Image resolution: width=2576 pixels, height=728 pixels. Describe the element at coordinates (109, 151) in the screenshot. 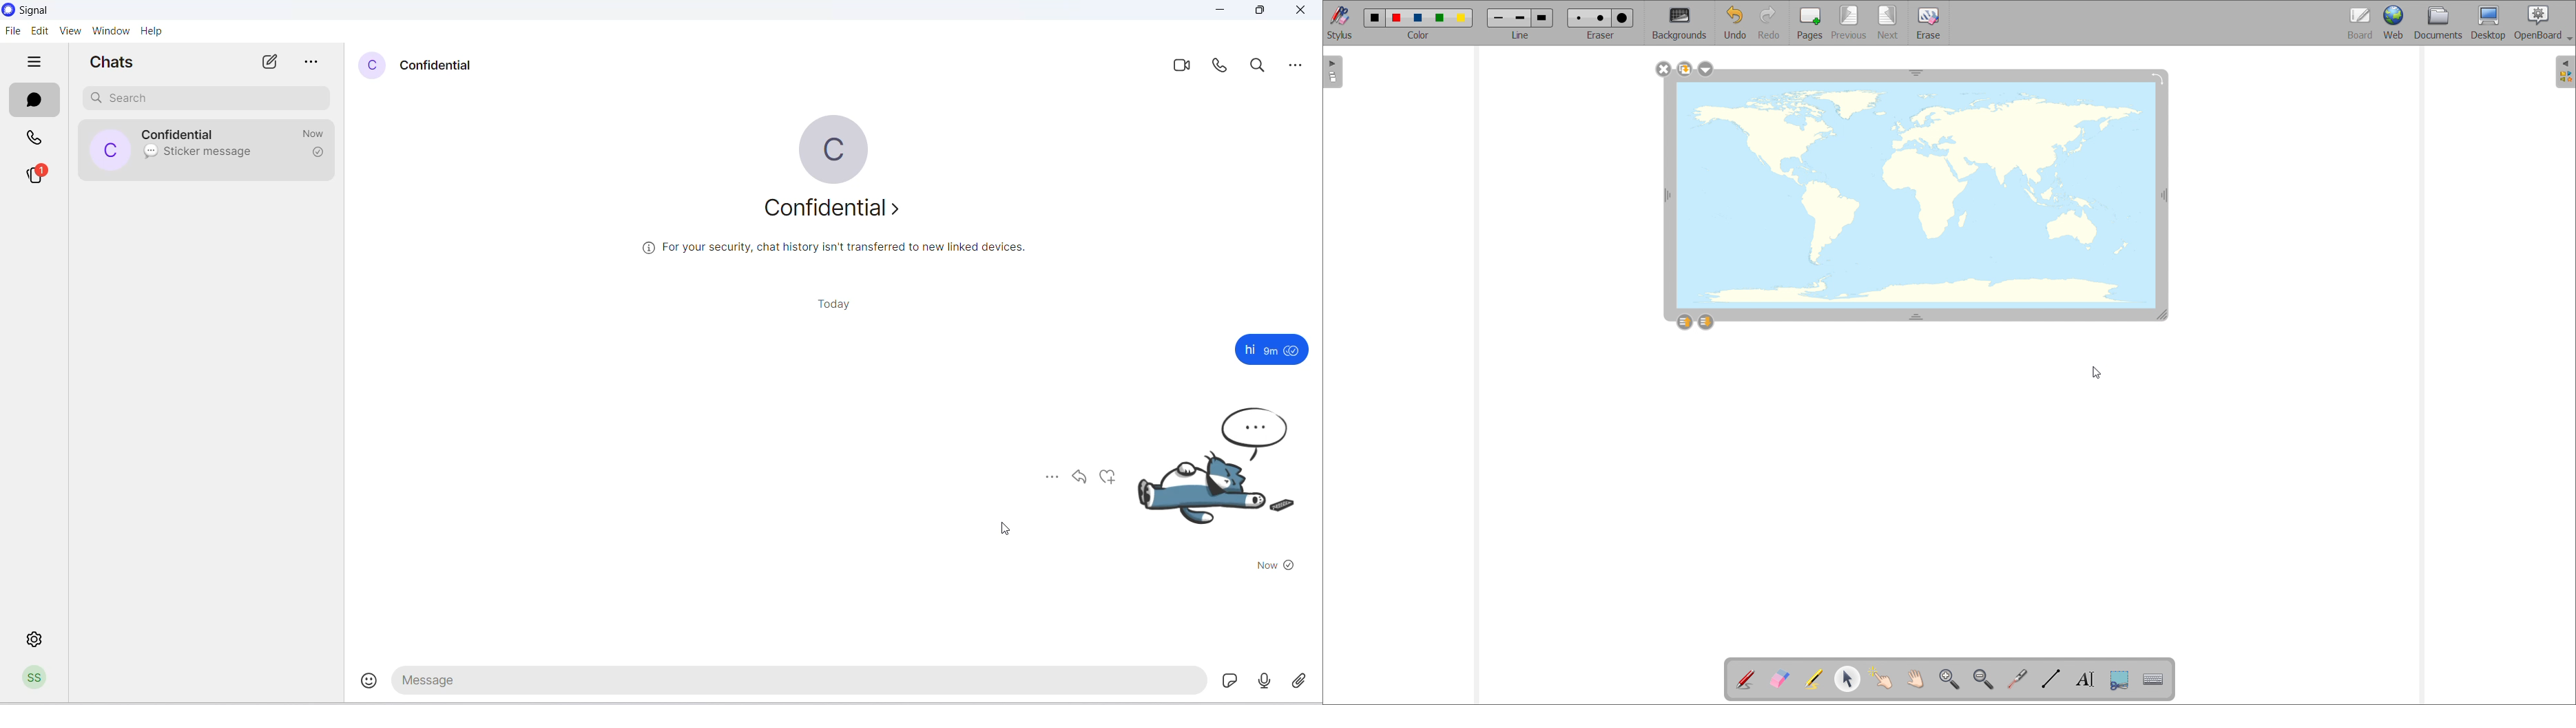

I see `profile picture` at that location.